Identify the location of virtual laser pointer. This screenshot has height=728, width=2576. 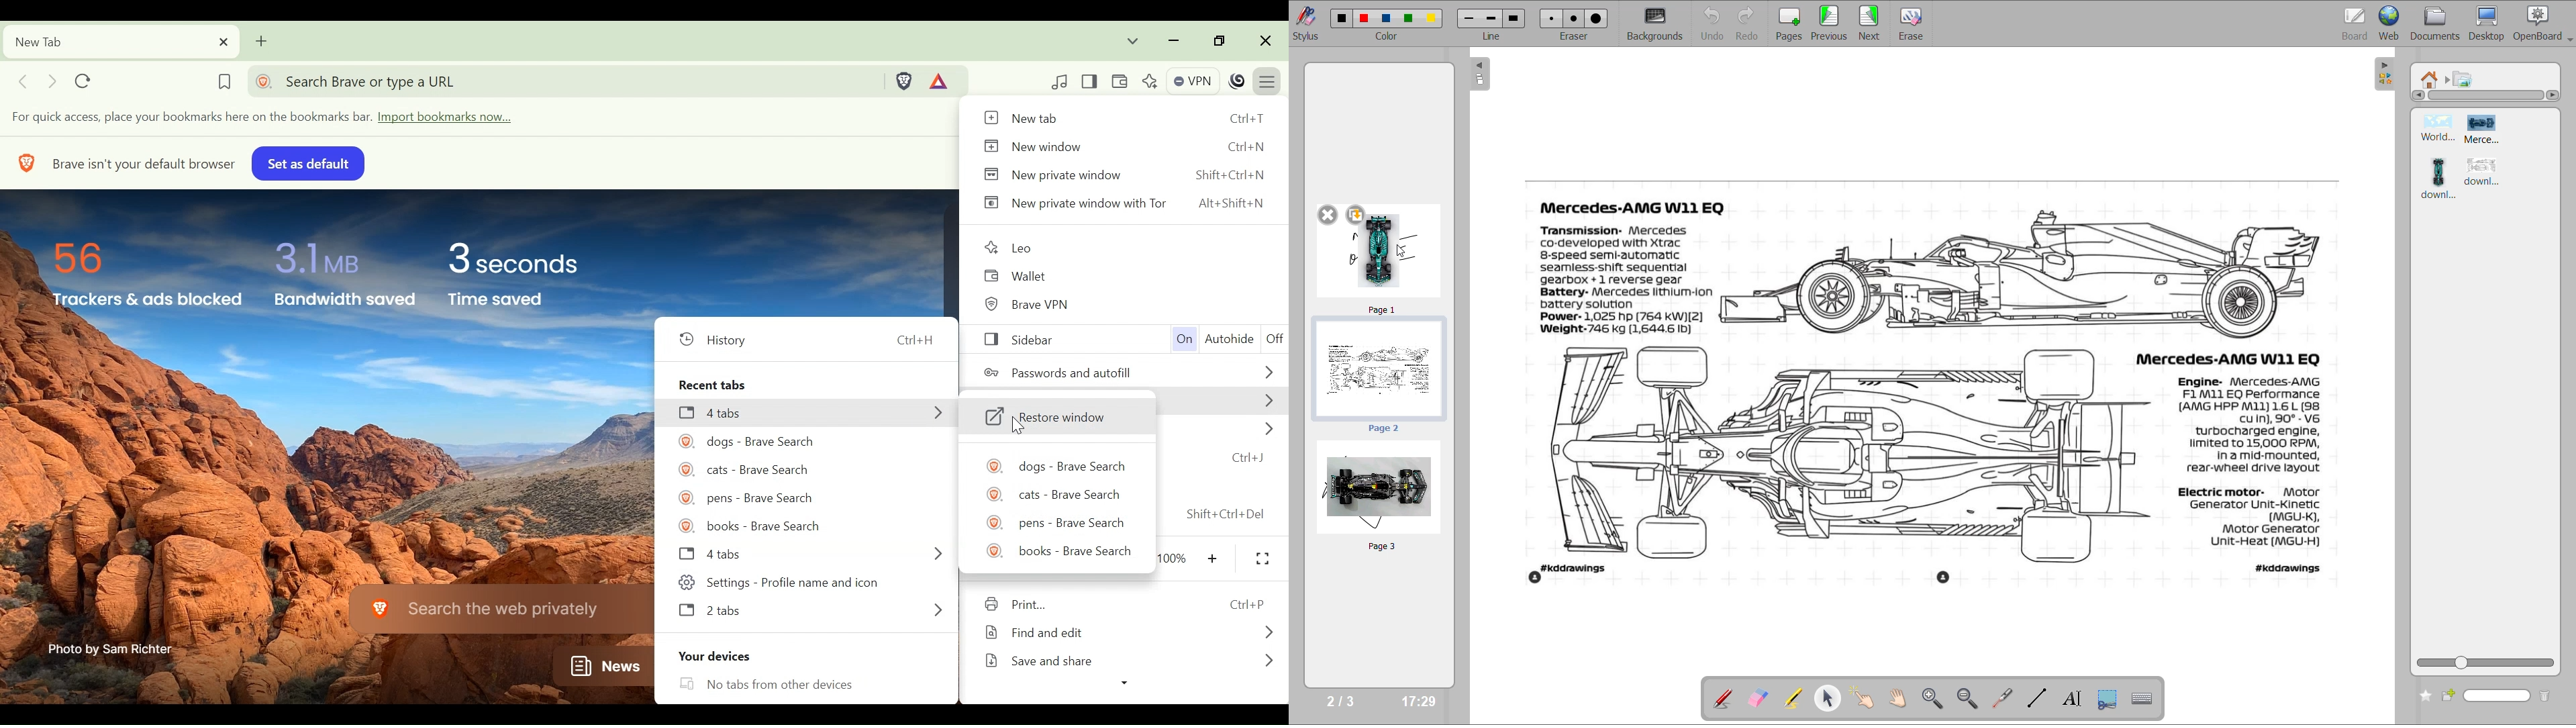
(2002, 697).